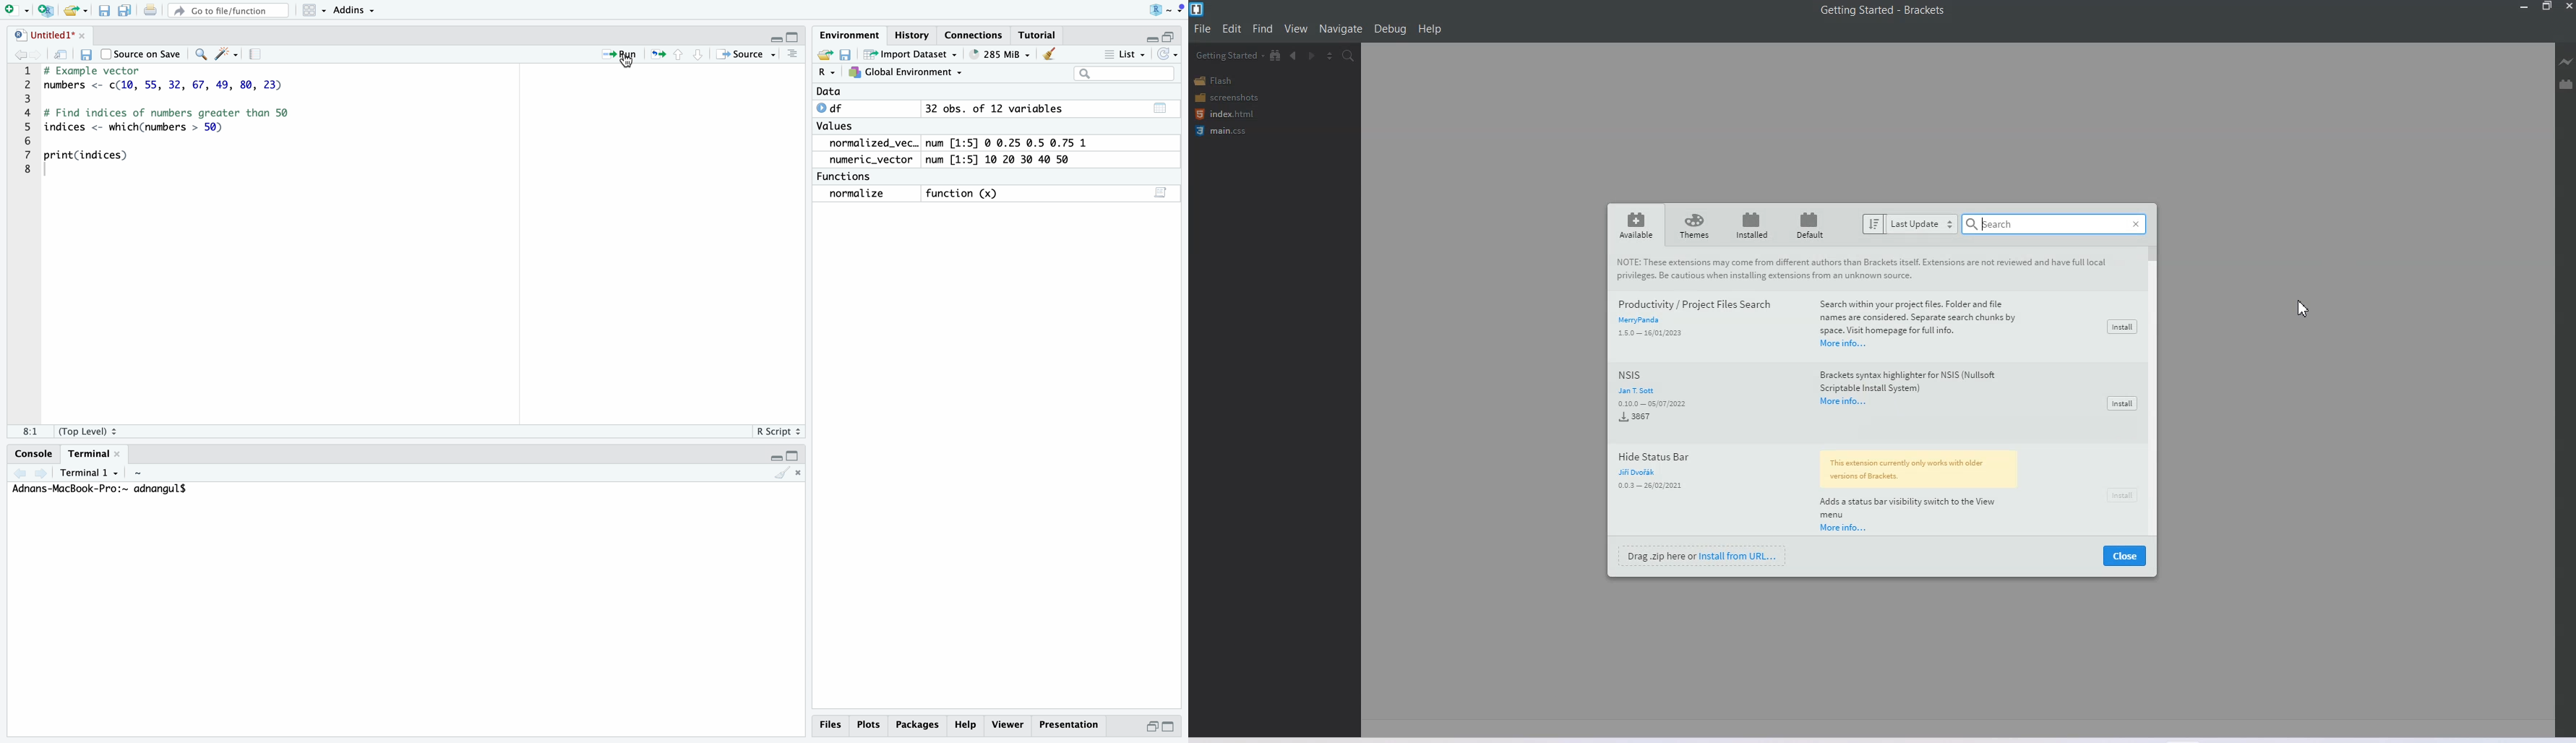 The width and height of the screenshot is (2576, 756). Describe the element at coordinates (142, 54) in the screenshot. I see `Source on Save` at that location.